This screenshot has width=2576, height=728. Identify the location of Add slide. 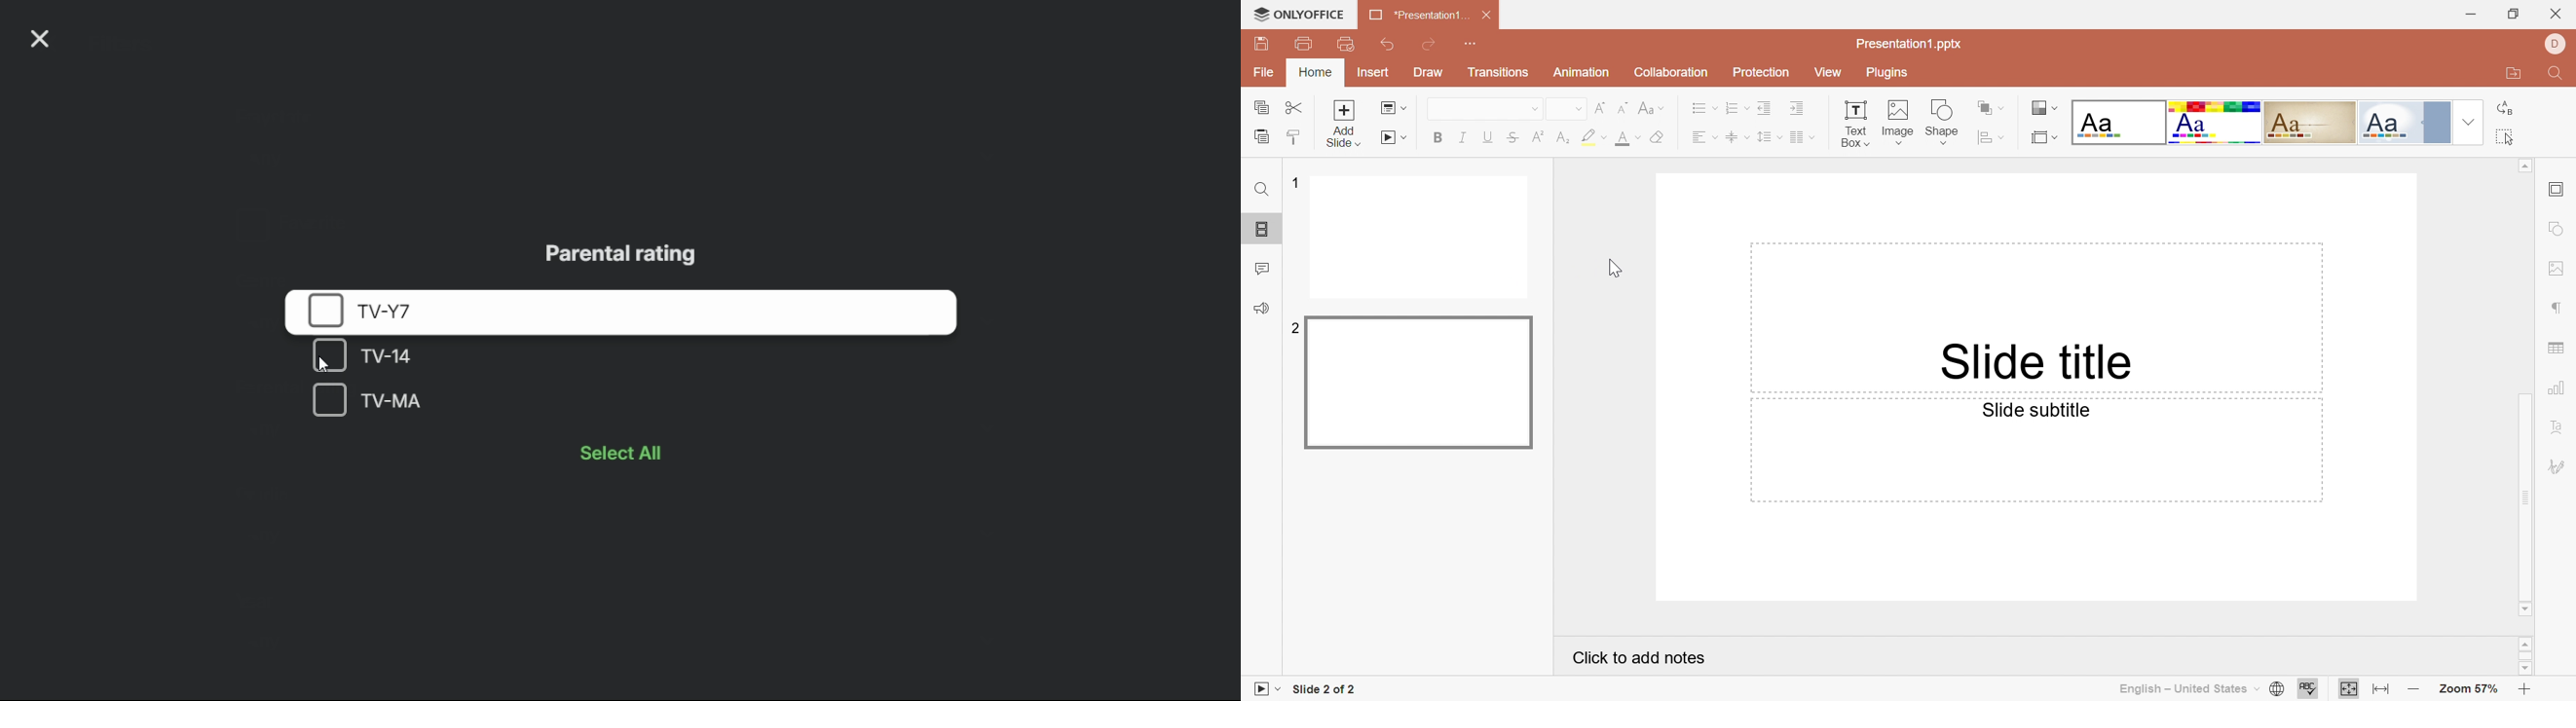
(1344, 122).